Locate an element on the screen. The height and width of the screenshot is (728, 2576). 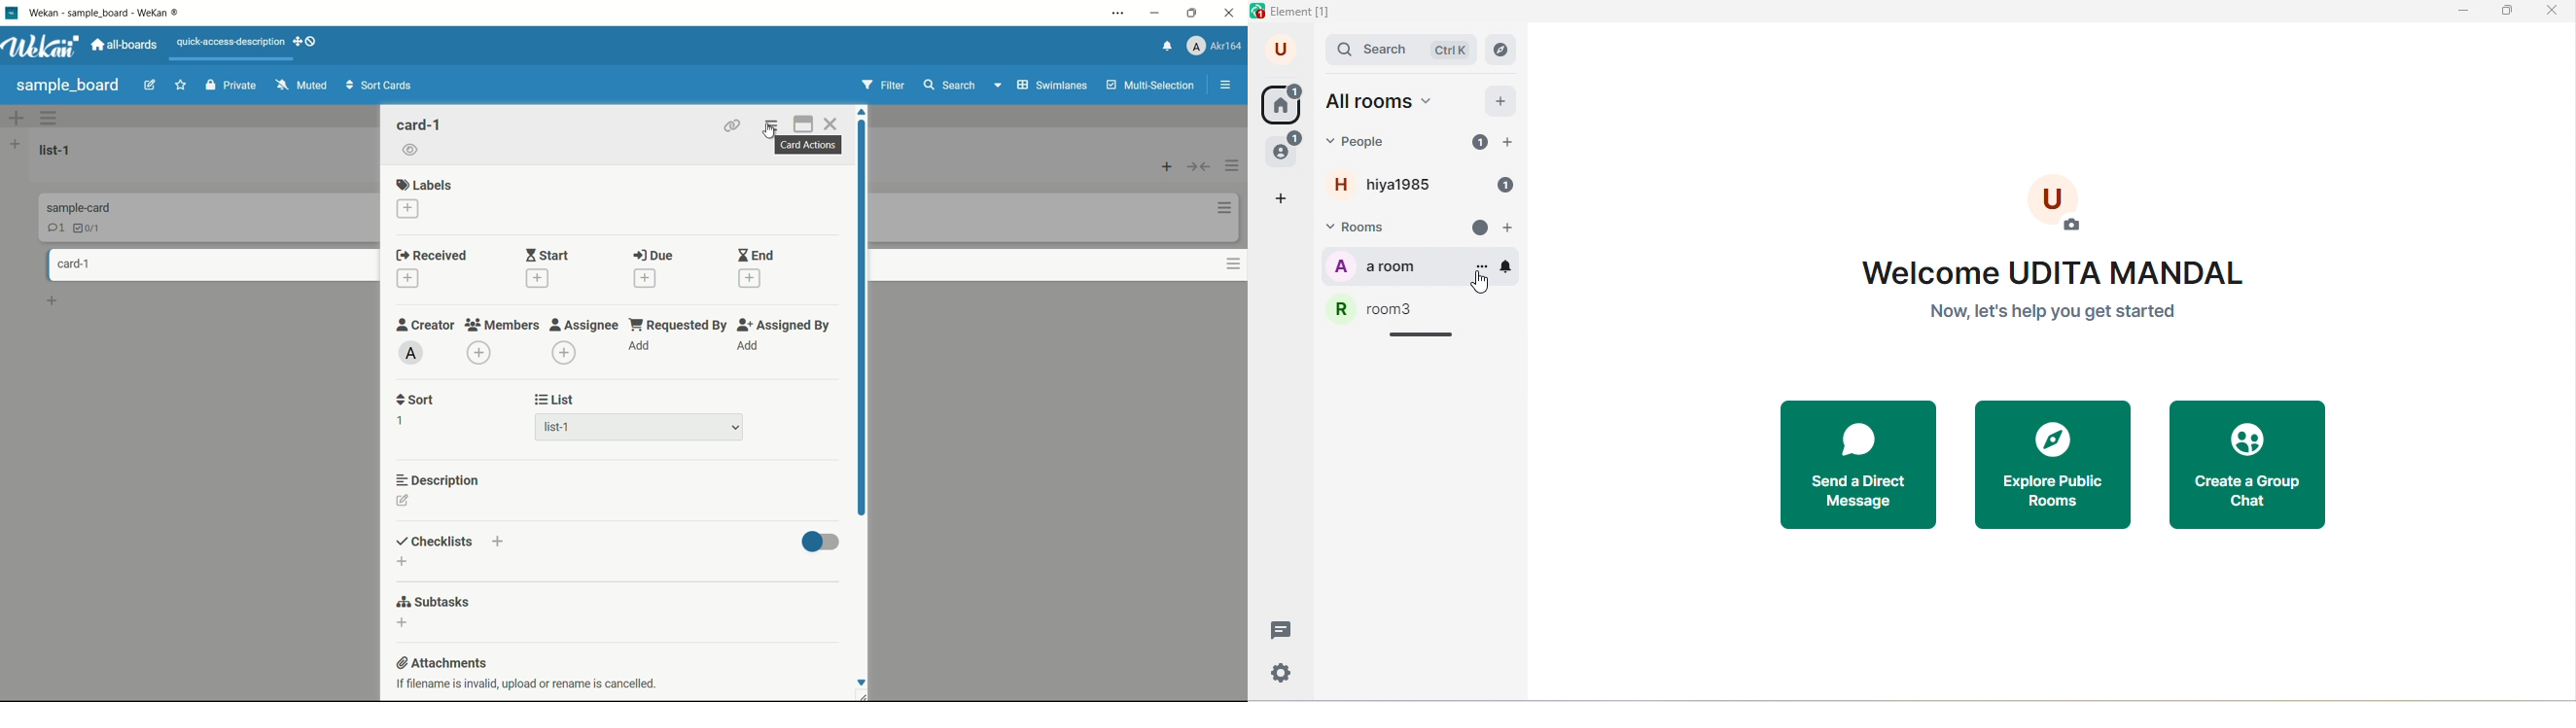
add people is located at coordinates (1508, 143).